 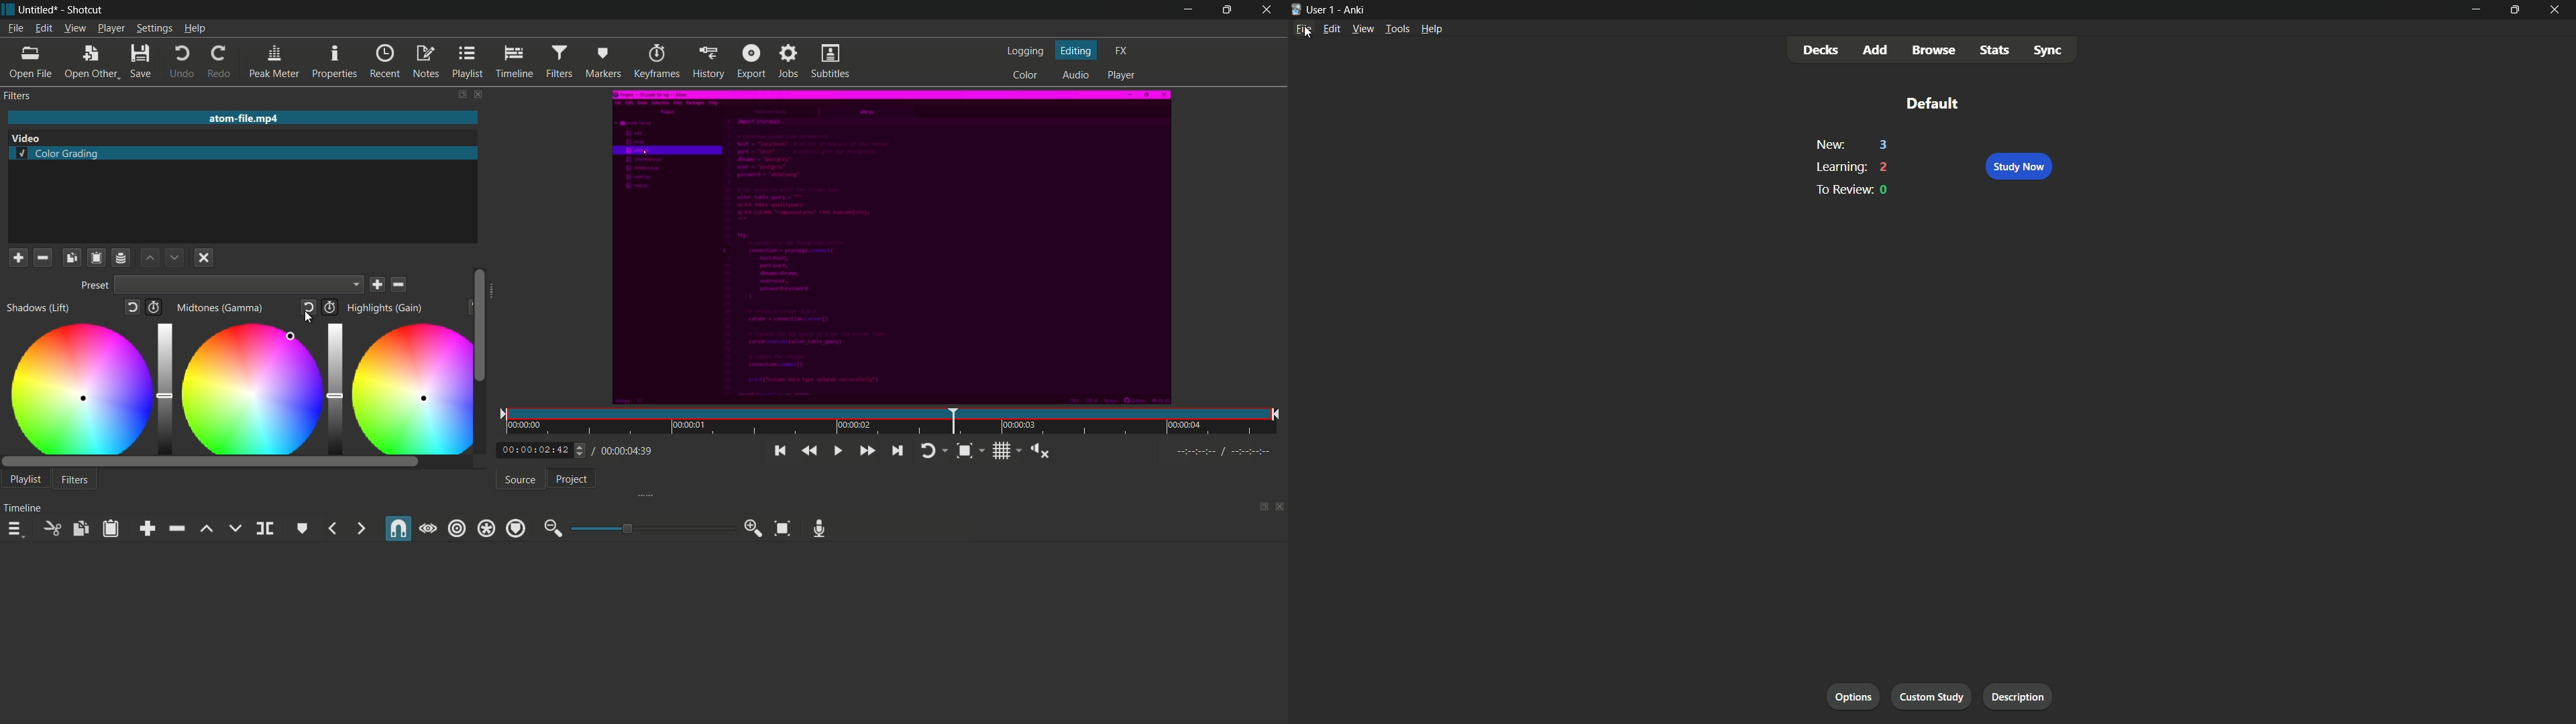 What do you see at coordinates (30, 64) in the screenshot?
I see `open file` at bounding box center [30, 64].